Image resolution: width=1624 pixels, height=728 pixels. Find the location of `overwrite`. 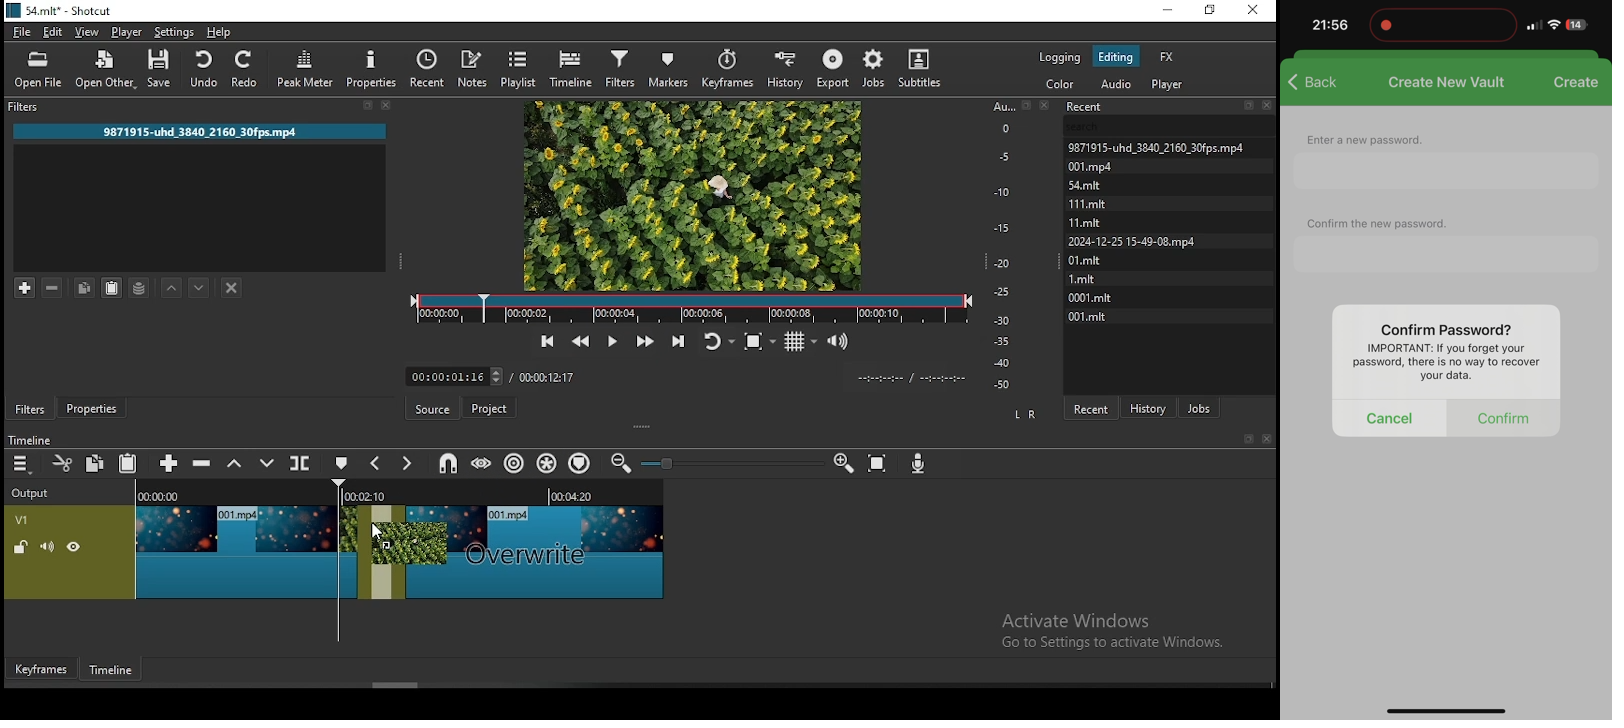

overwrite is located at coordinates (267, 463).